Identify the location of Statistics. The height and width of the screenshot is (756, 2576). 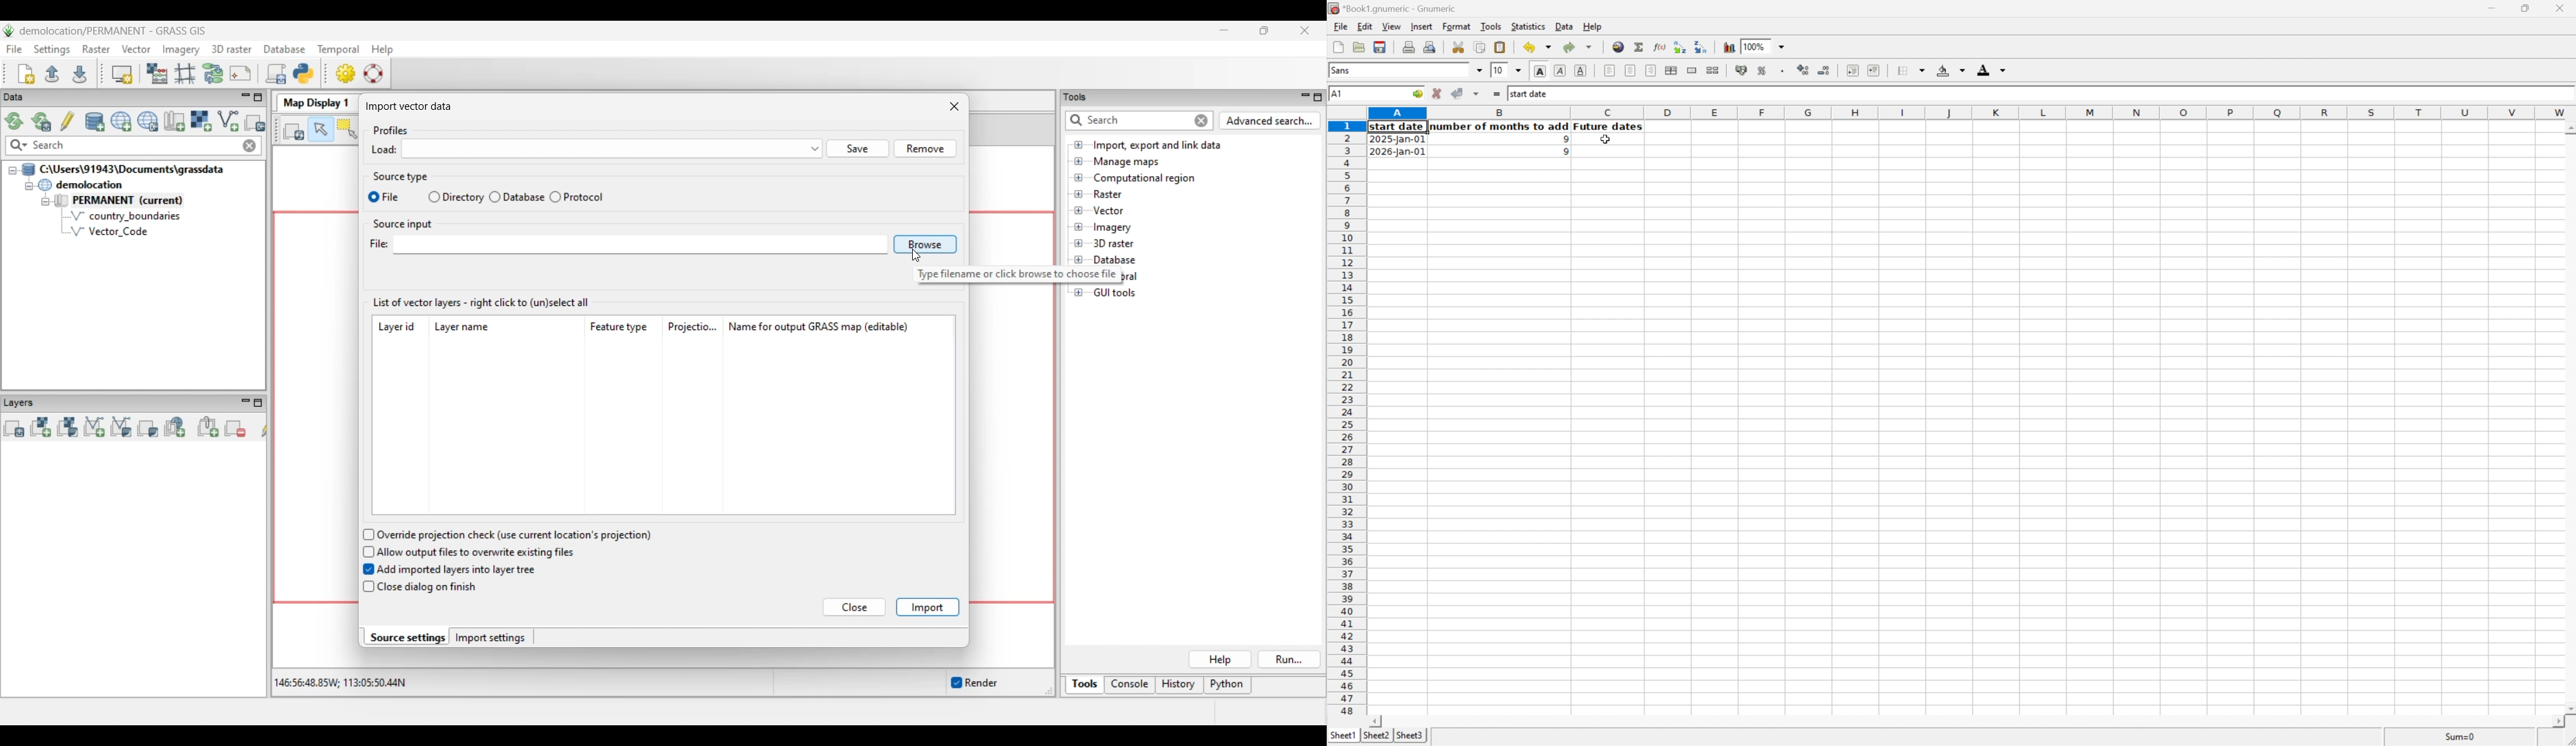
(1528, 25).